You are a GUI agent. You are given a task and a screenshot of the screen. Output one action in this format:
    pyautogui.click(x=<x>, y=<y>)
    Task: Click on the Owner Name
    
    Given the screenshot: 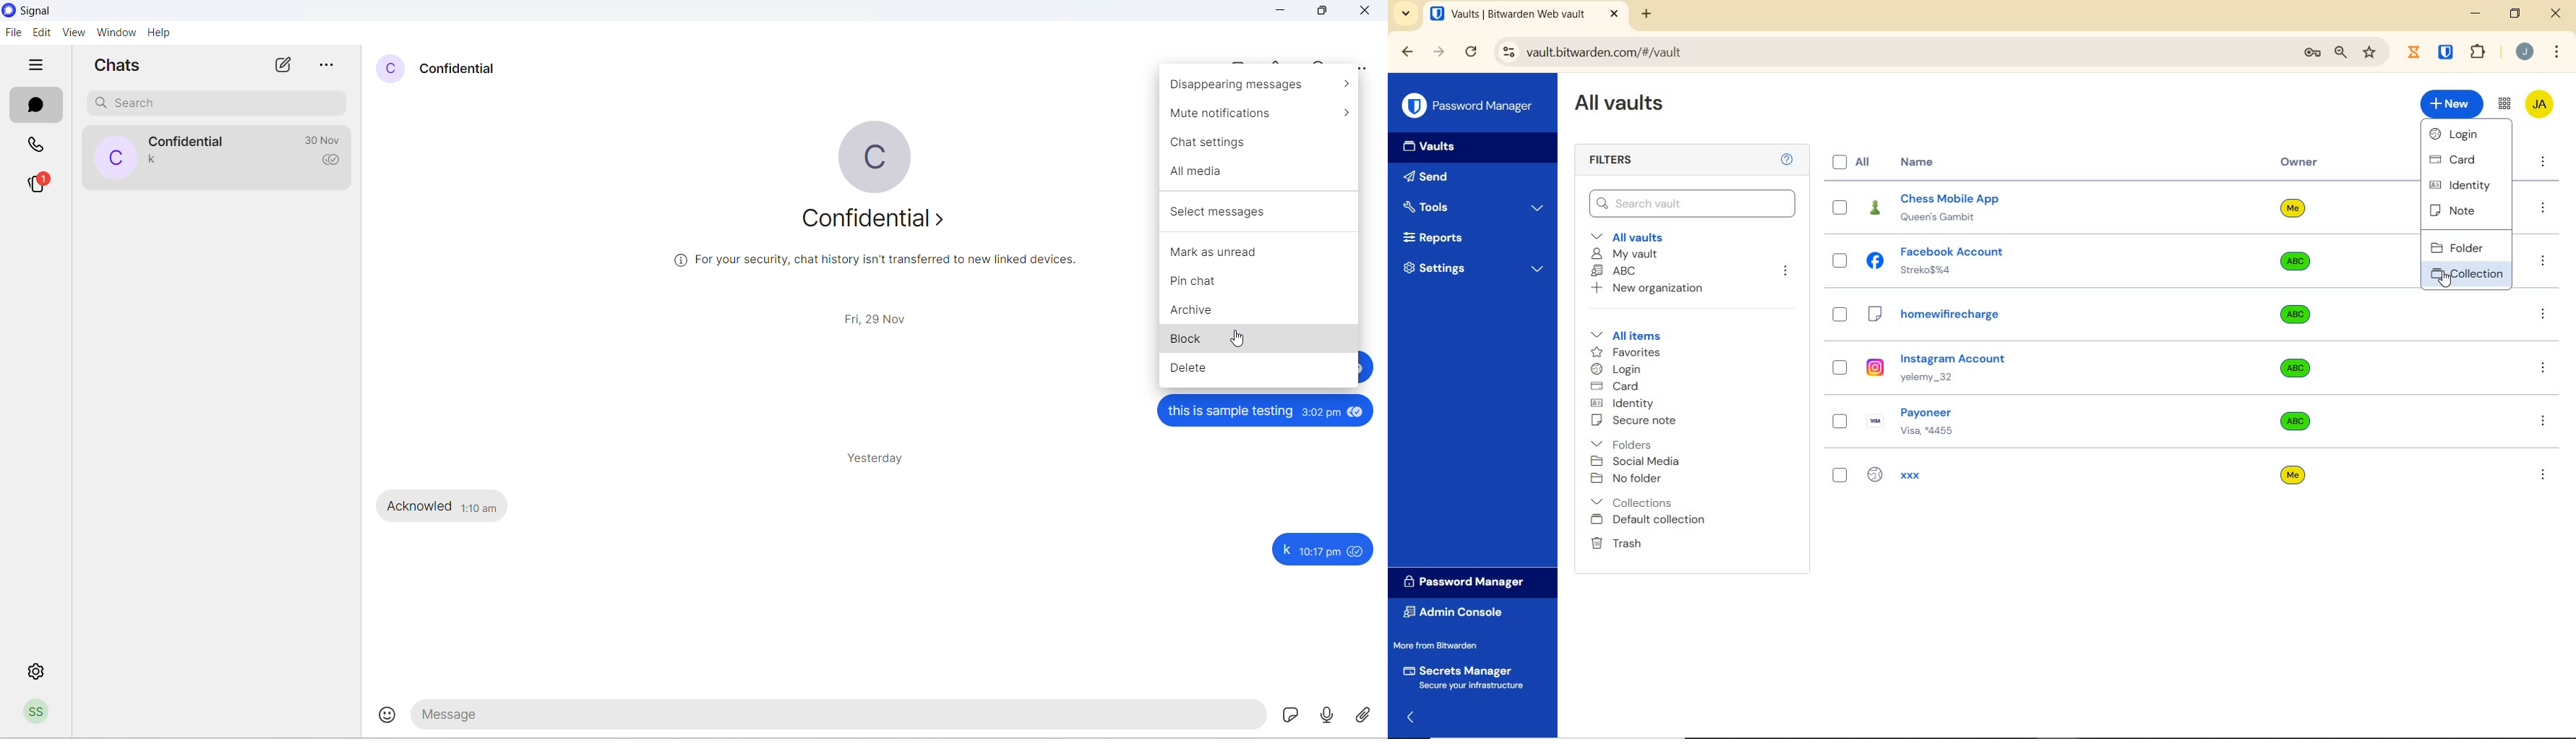 What is the action you would take?
    pyautogui.click(x=2296, y=344)
    